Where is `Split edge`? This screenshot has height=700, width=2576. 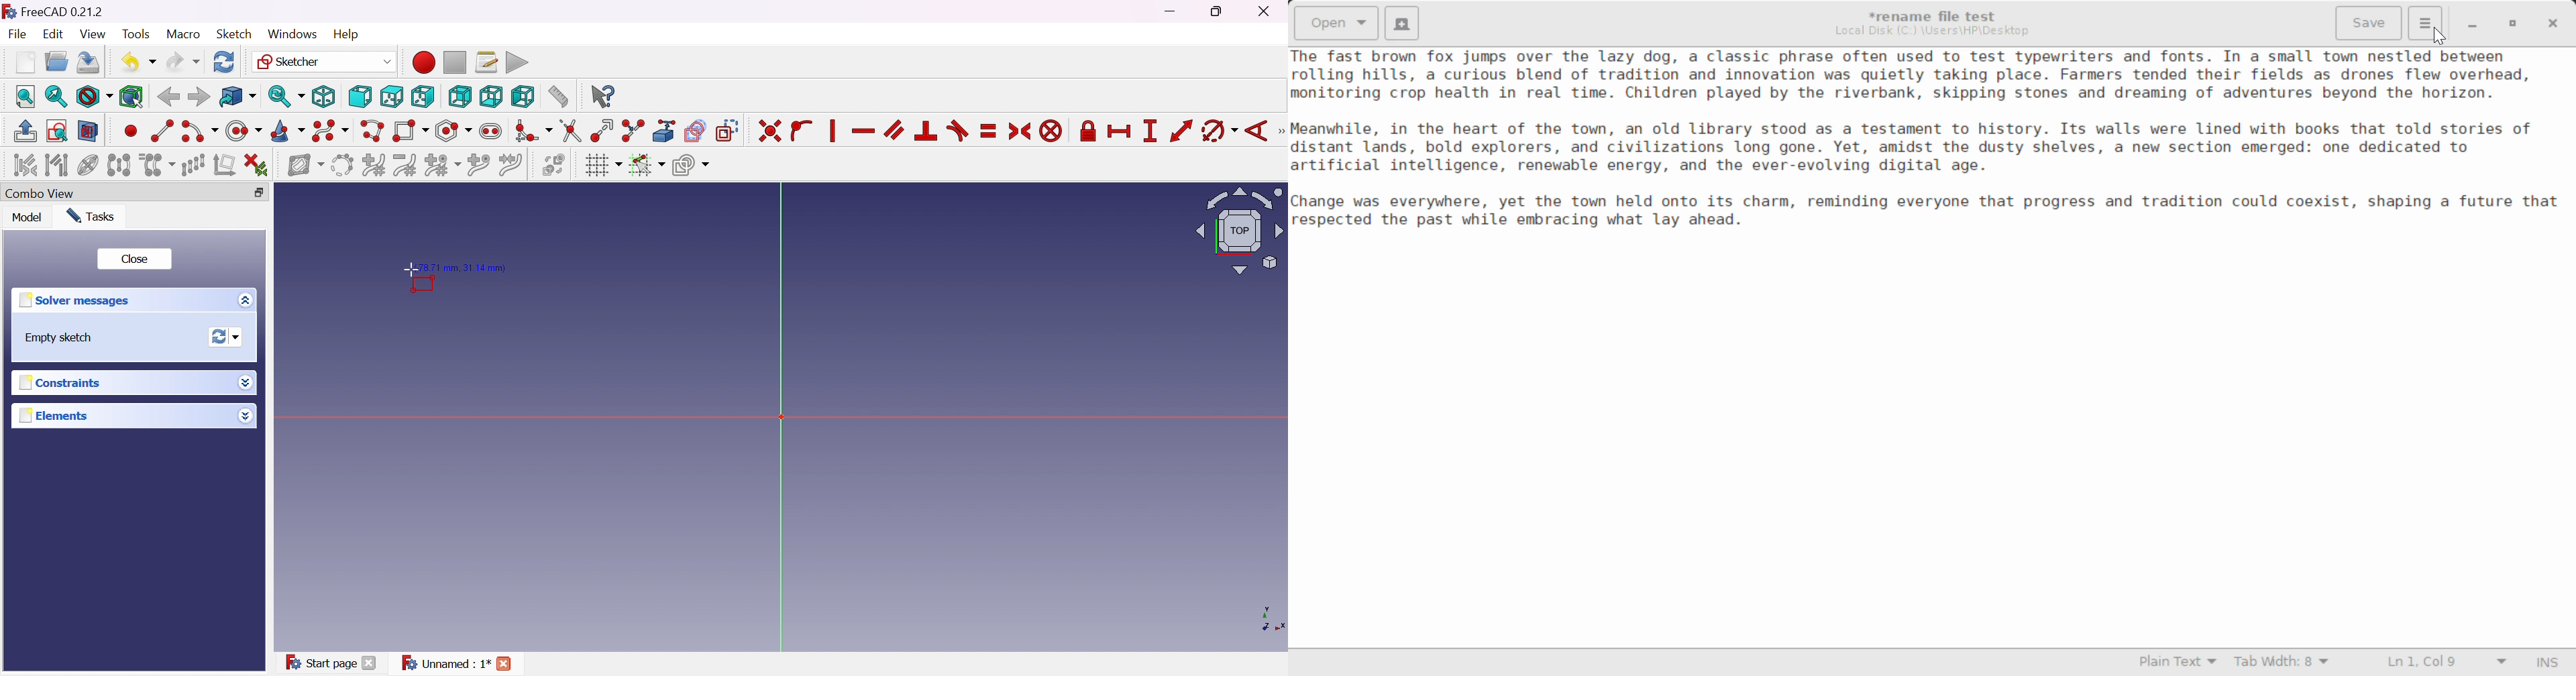
Split edge is located at coordinates (632, 131).